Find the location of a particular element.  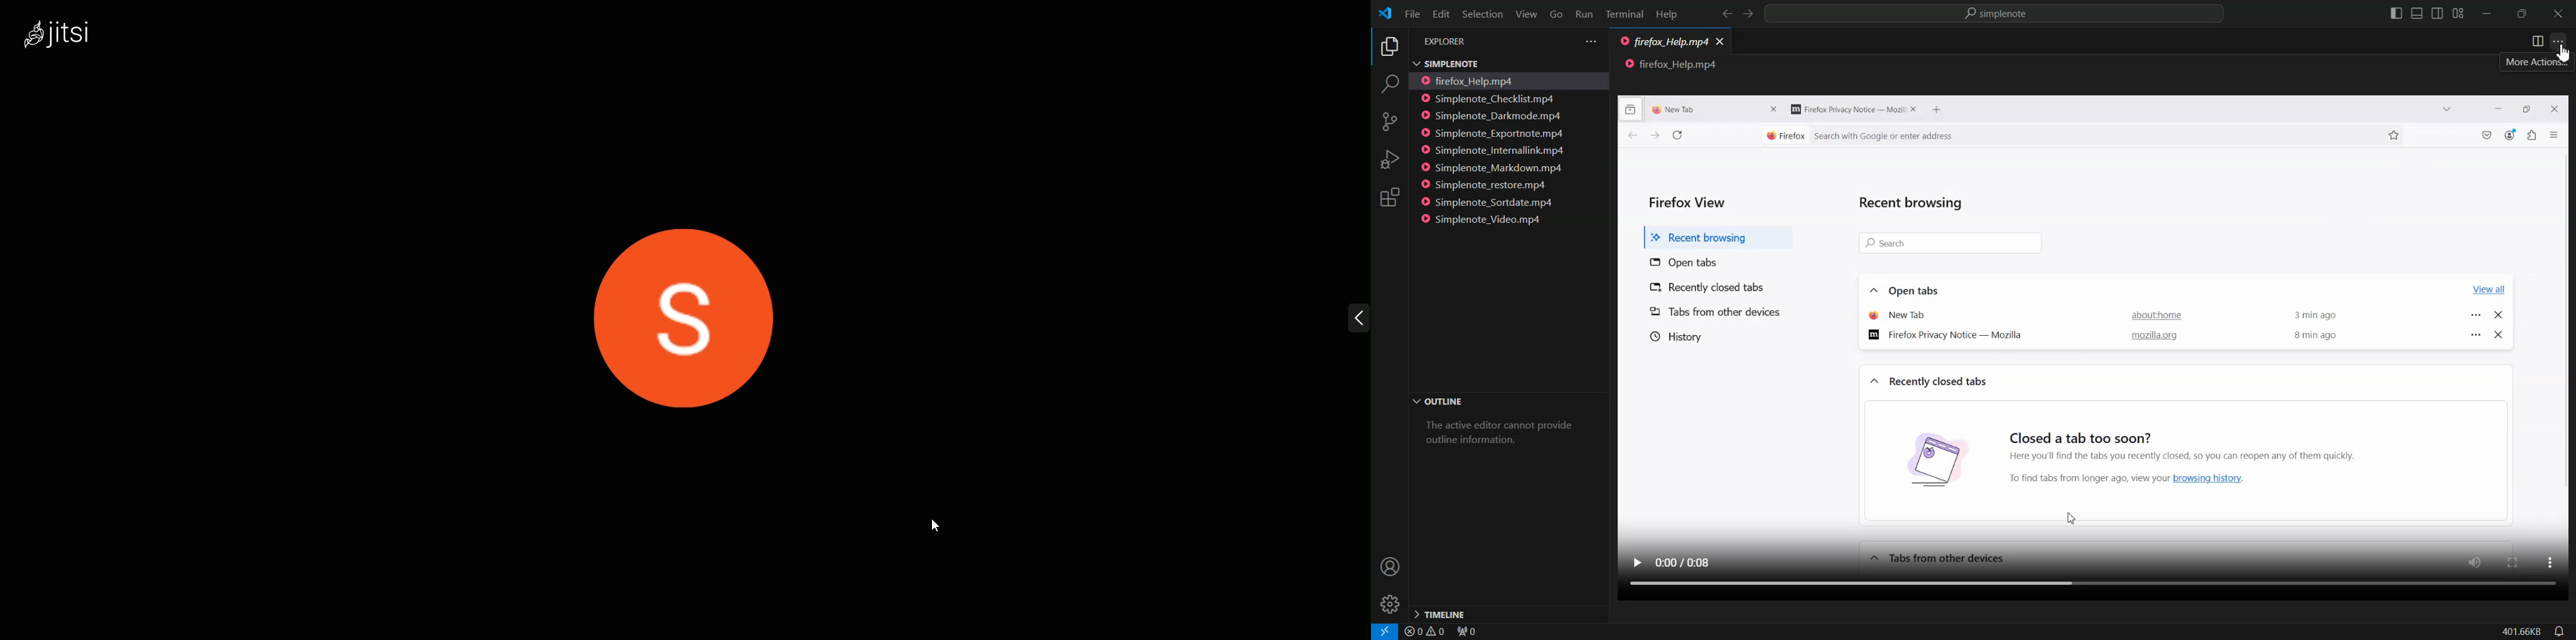

Run is located at coordinates (1583, 15).